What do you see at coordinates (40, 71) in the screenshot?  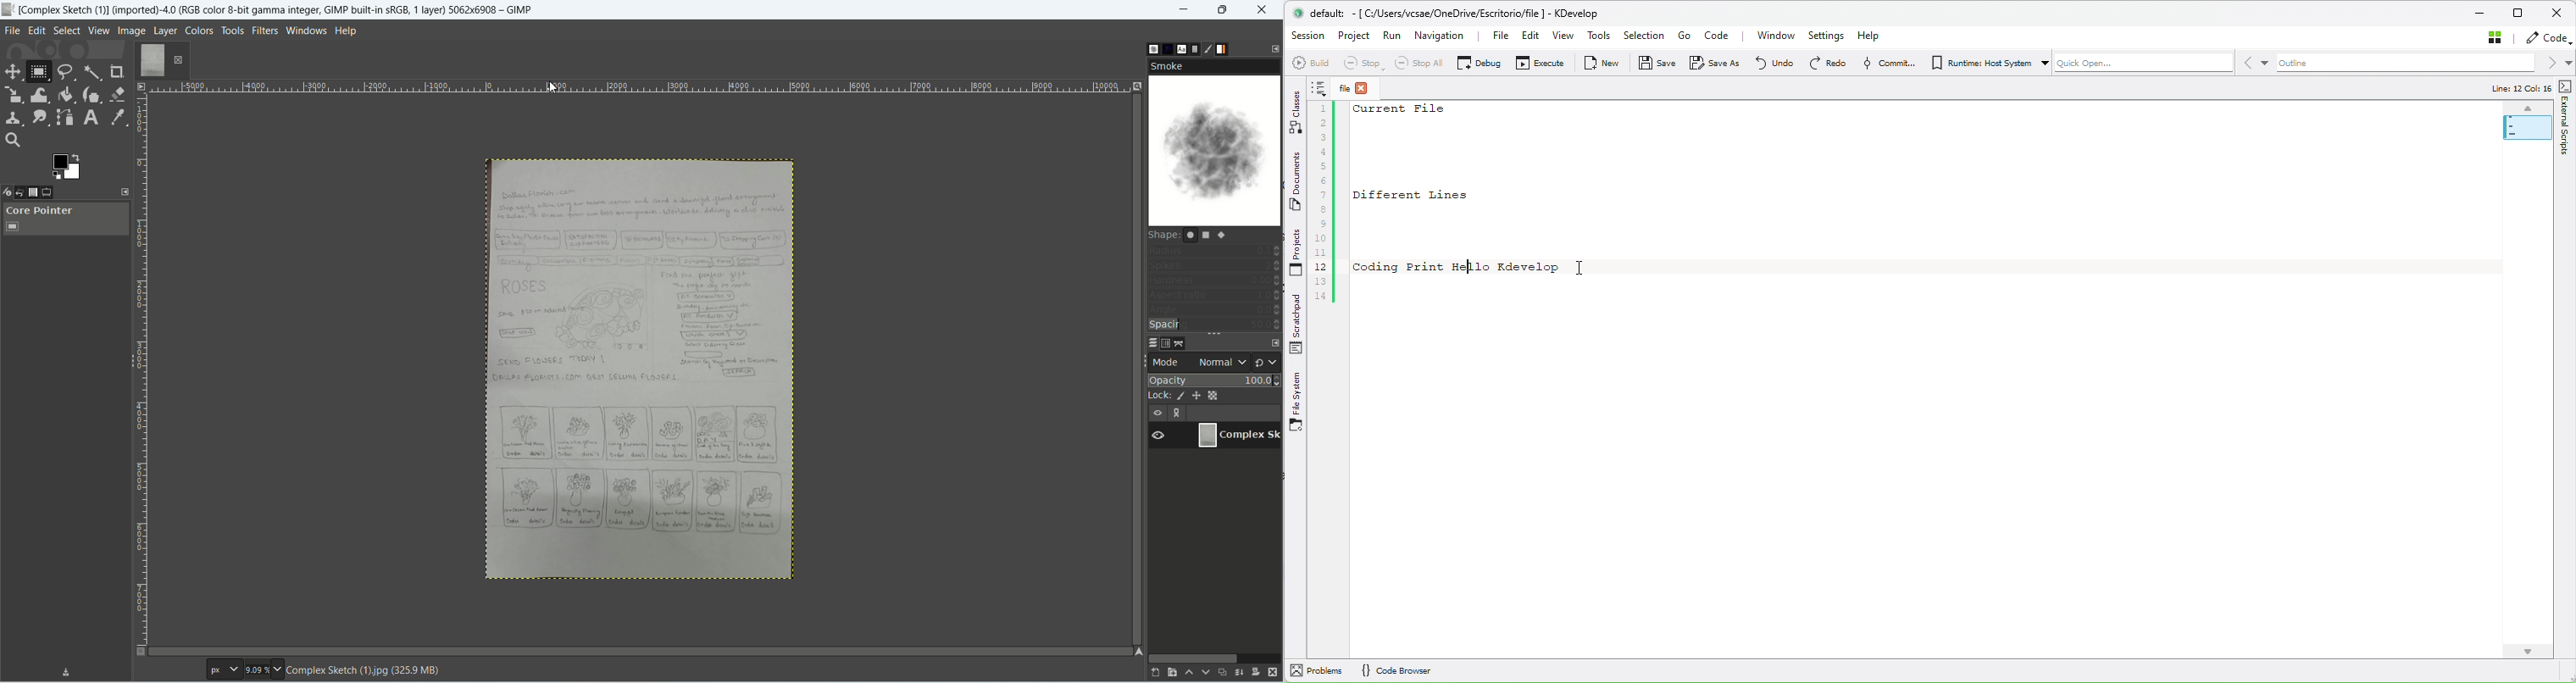 I see `rectangle select` at bounding box center [40, 71].